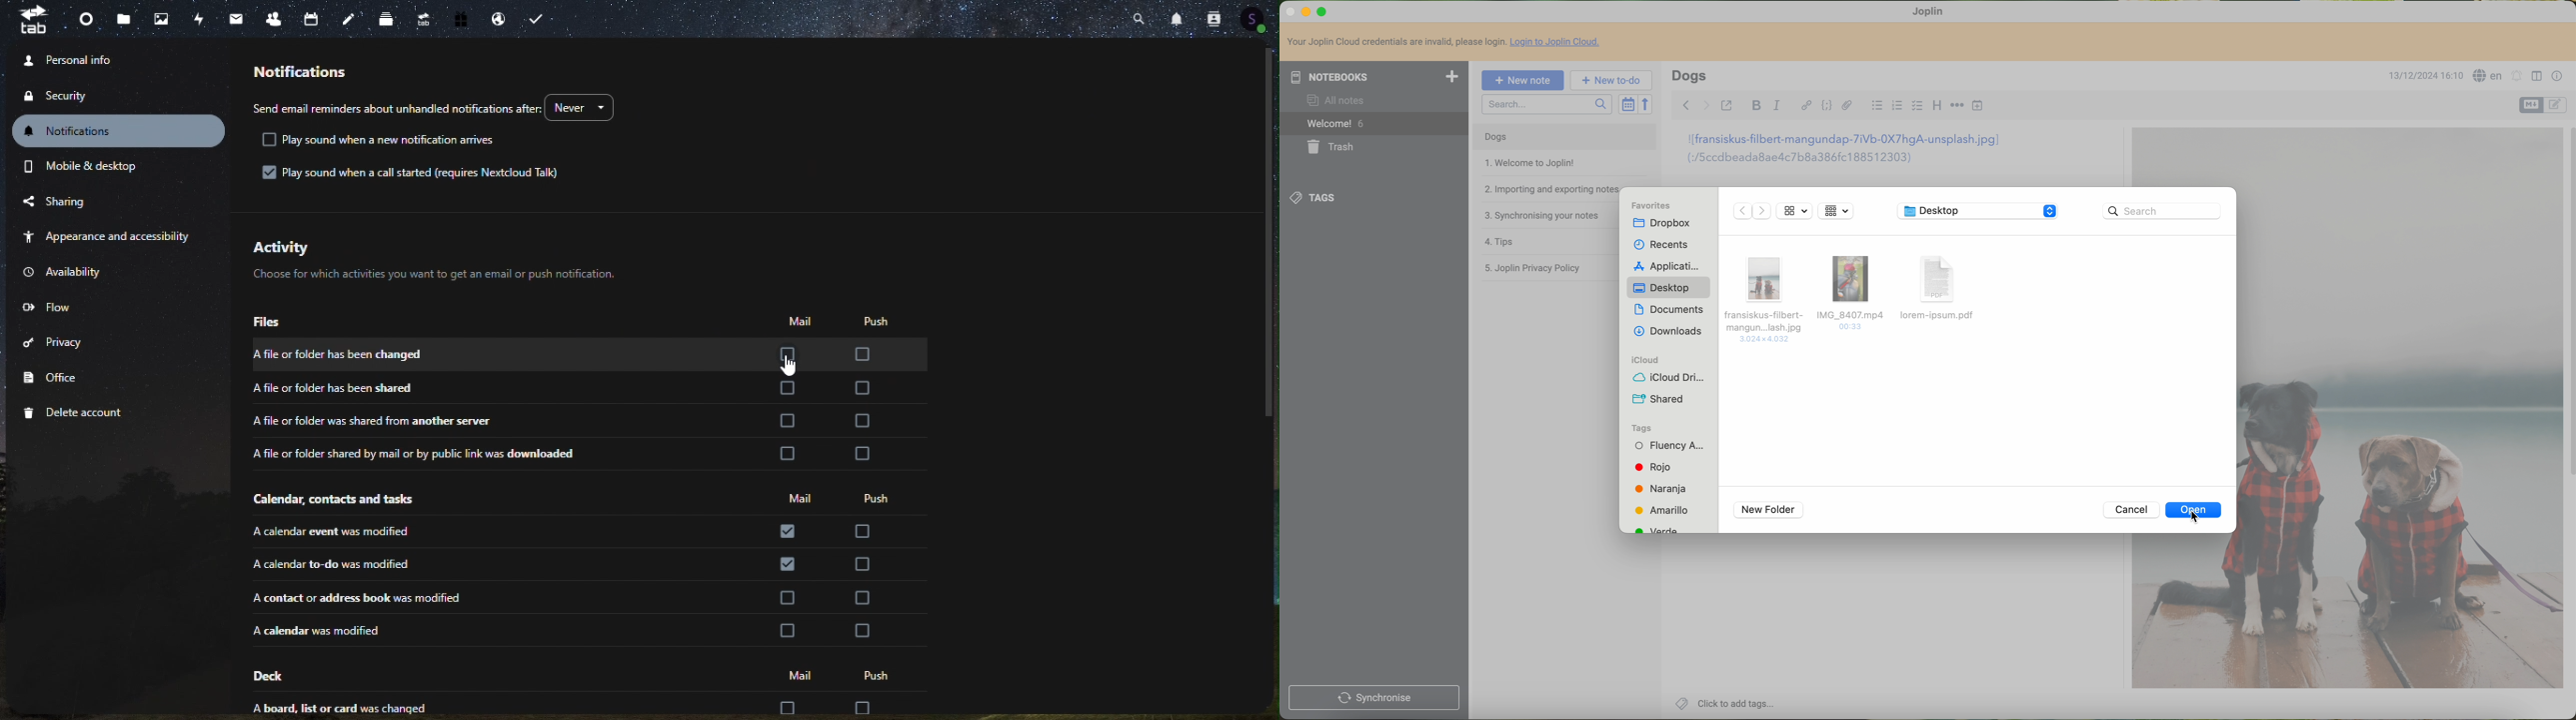 Image resolution: width=2576 pixels, height=728 pixels. I want to click on security, so click(95, 95).